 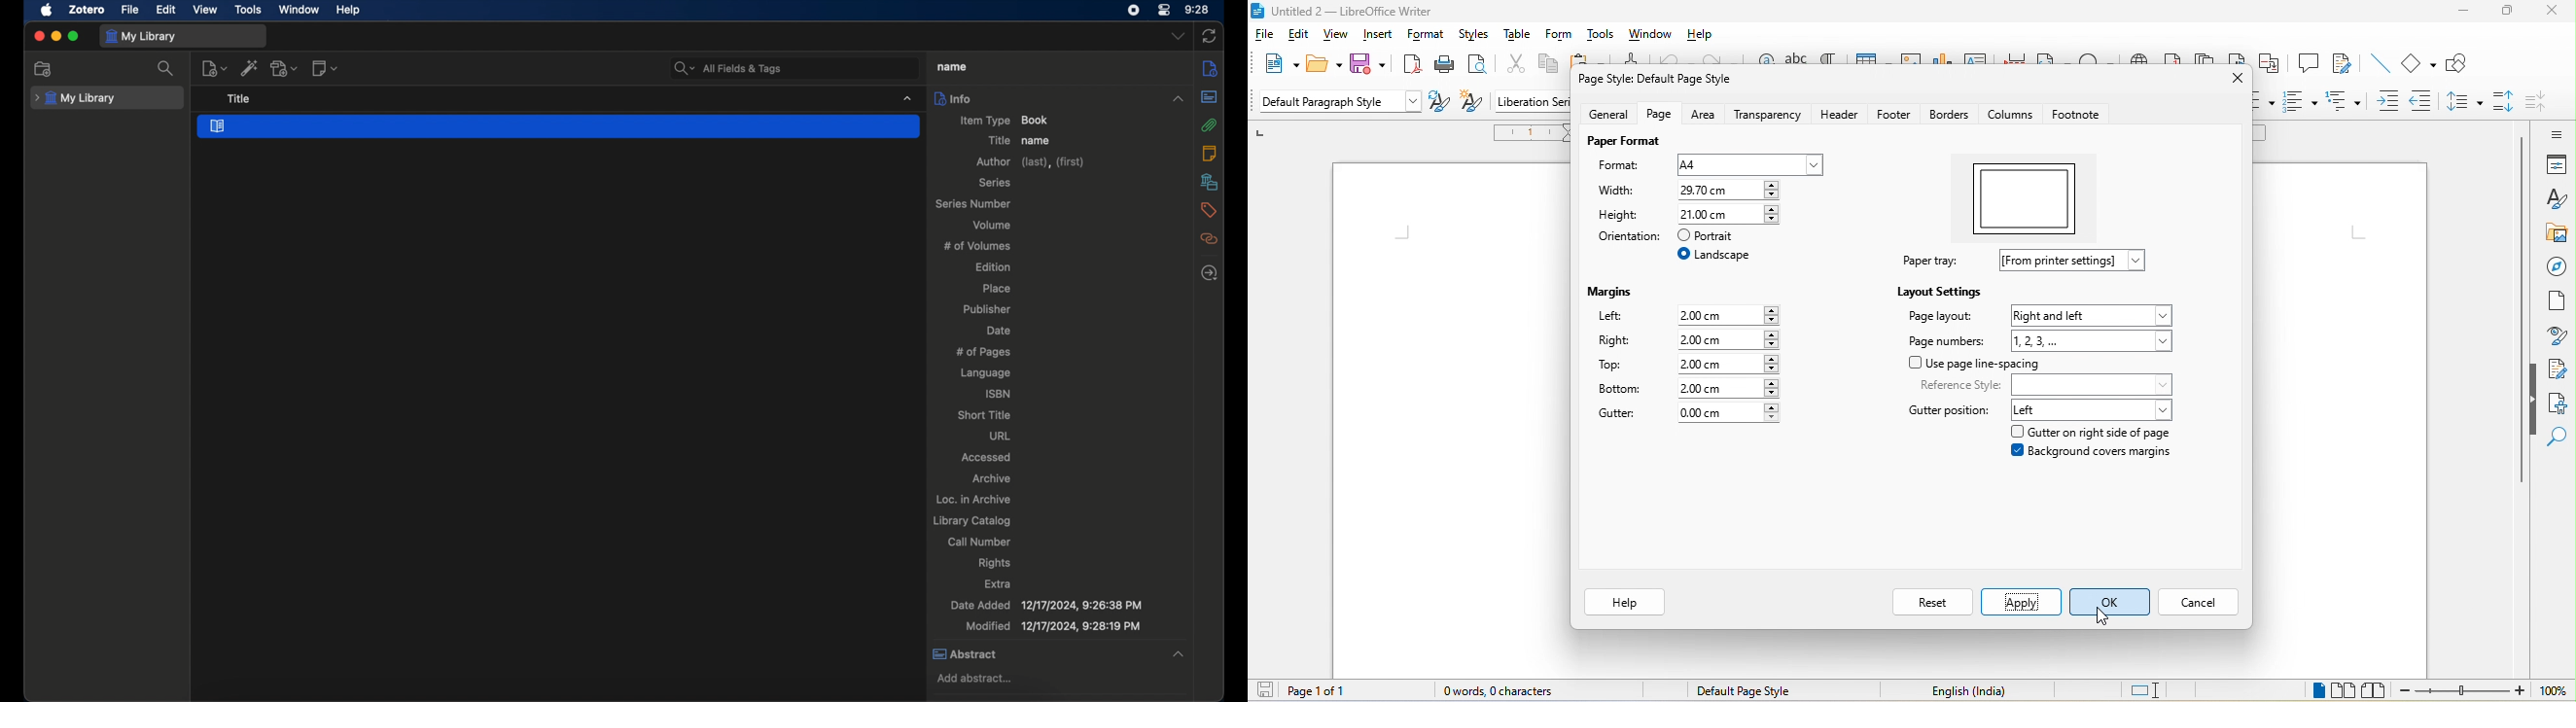 What do you see at coordinates (995, 563) in the screenshot?
I see `rights` at bounding box center [995, 563].